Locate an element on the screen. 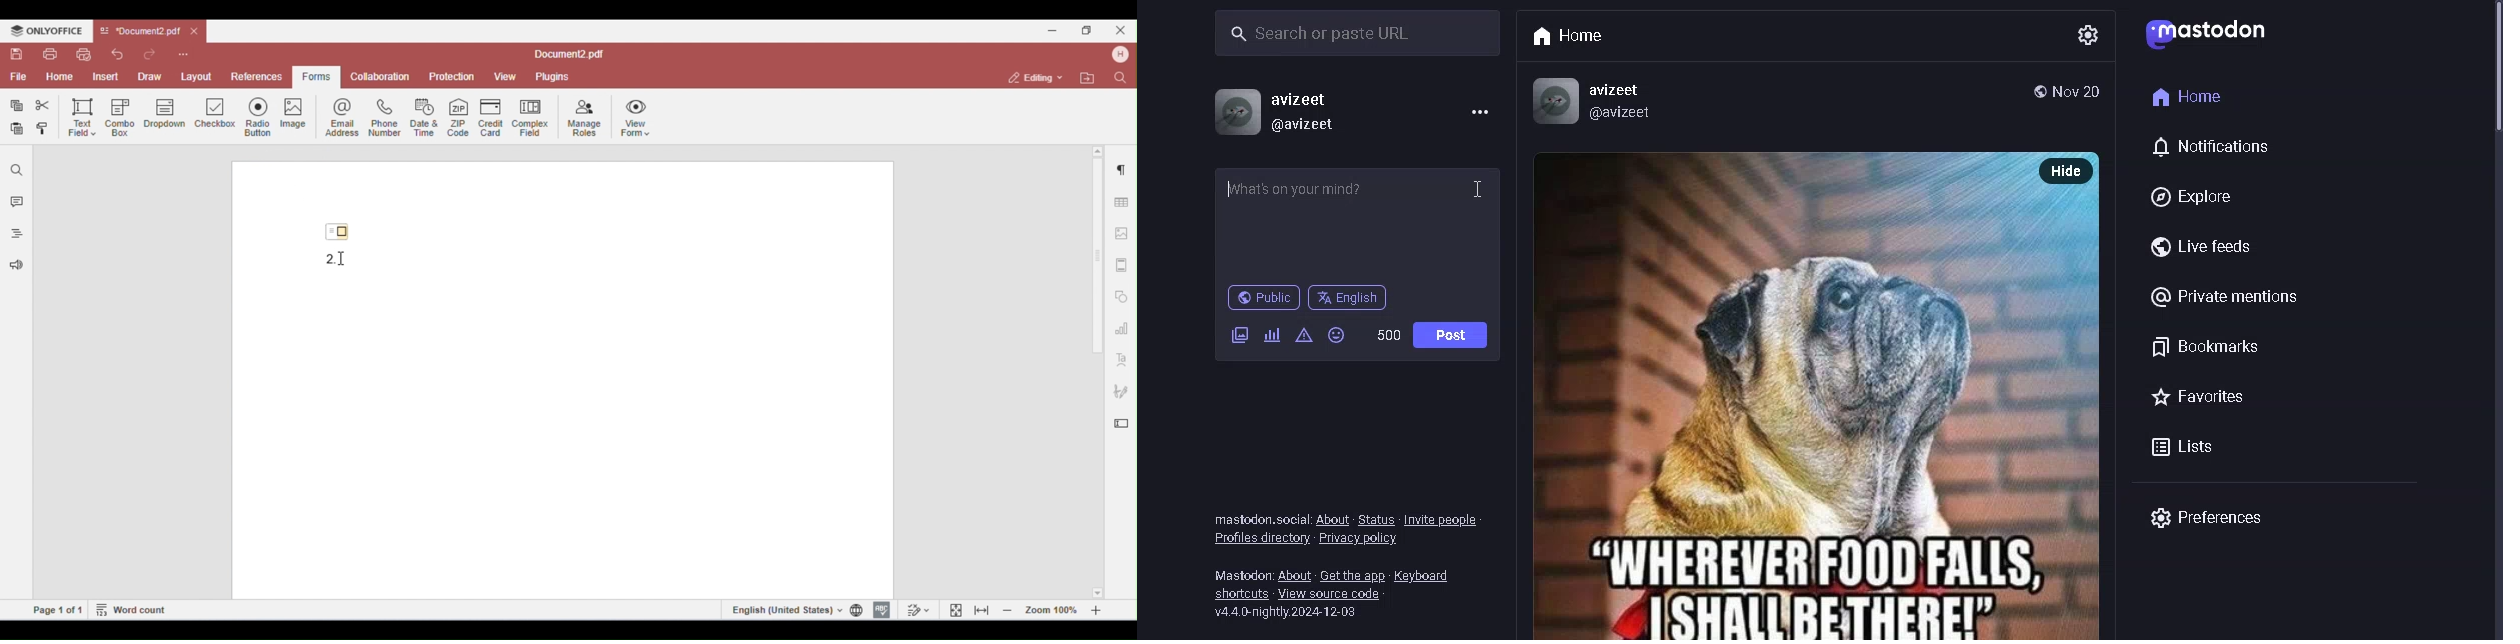 This screenshot has height=644, width=2520. status is located at coordinates (1377, 519).